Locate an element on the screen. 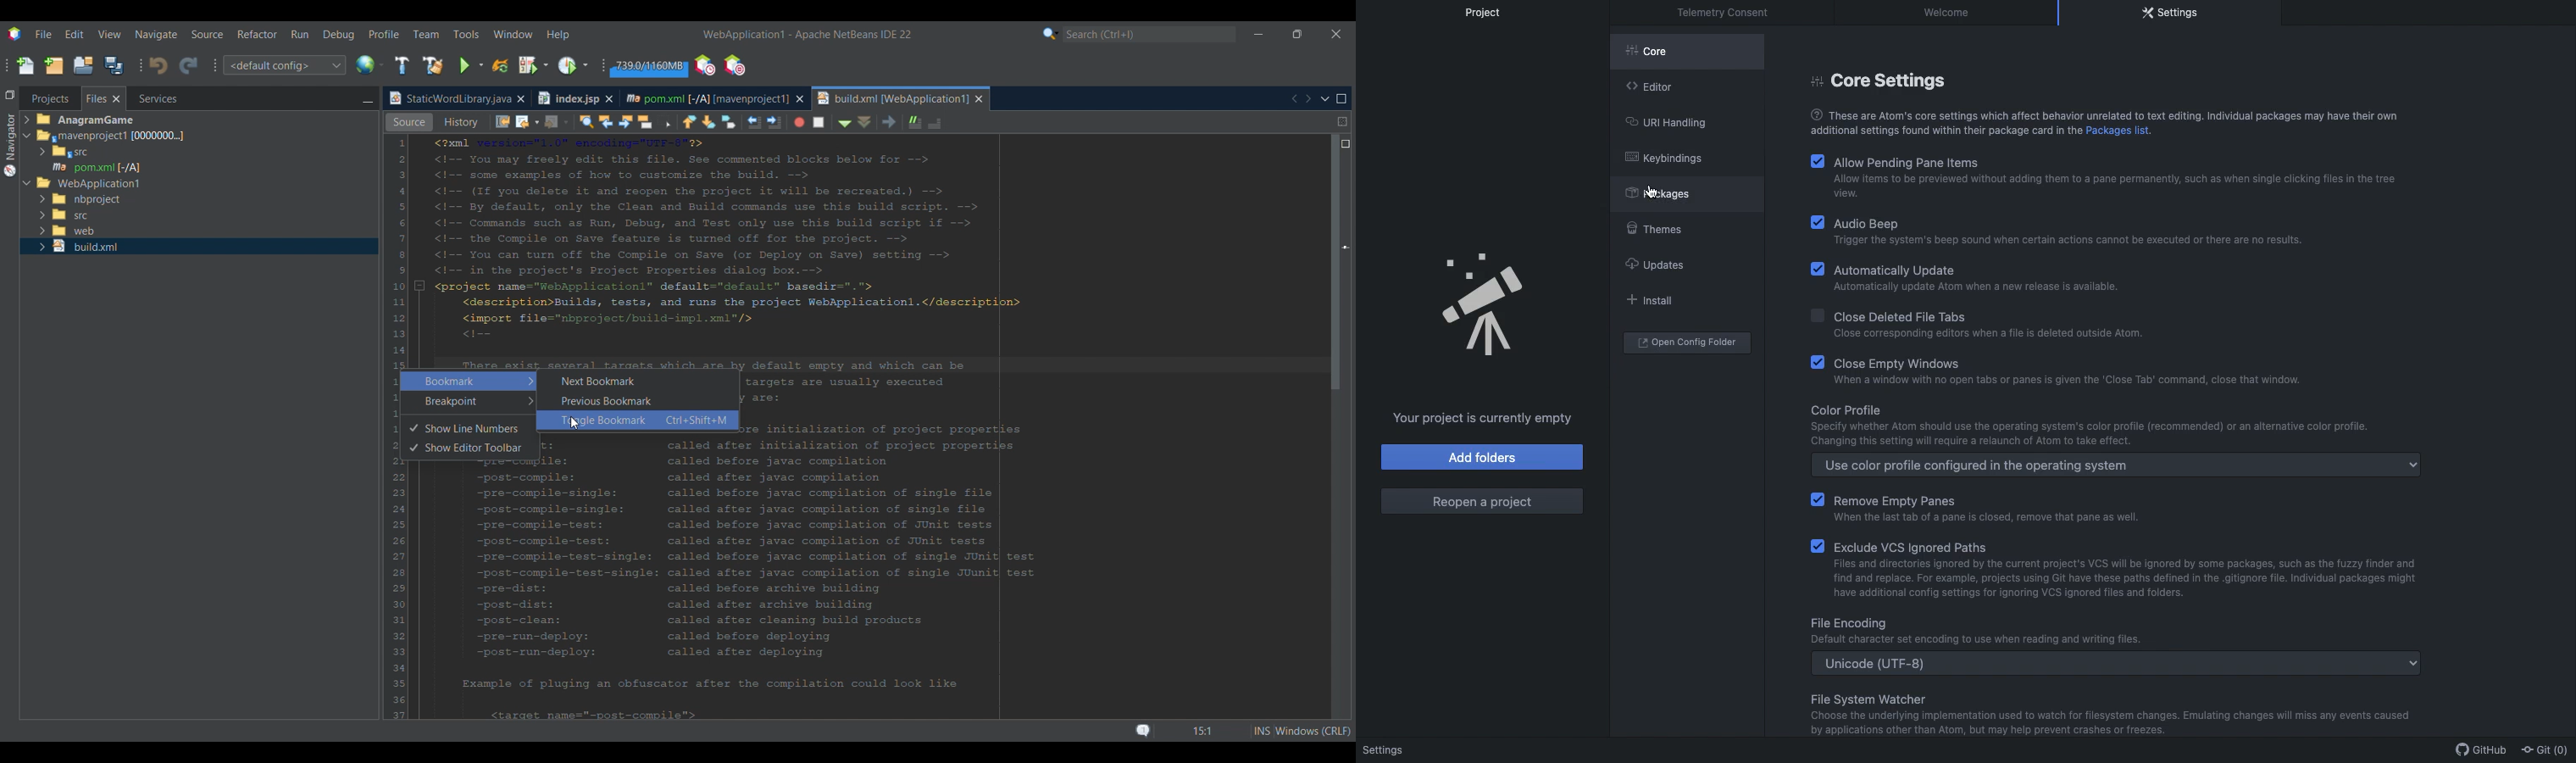  Selected line highlighted is located at coordinates (1034, 364).